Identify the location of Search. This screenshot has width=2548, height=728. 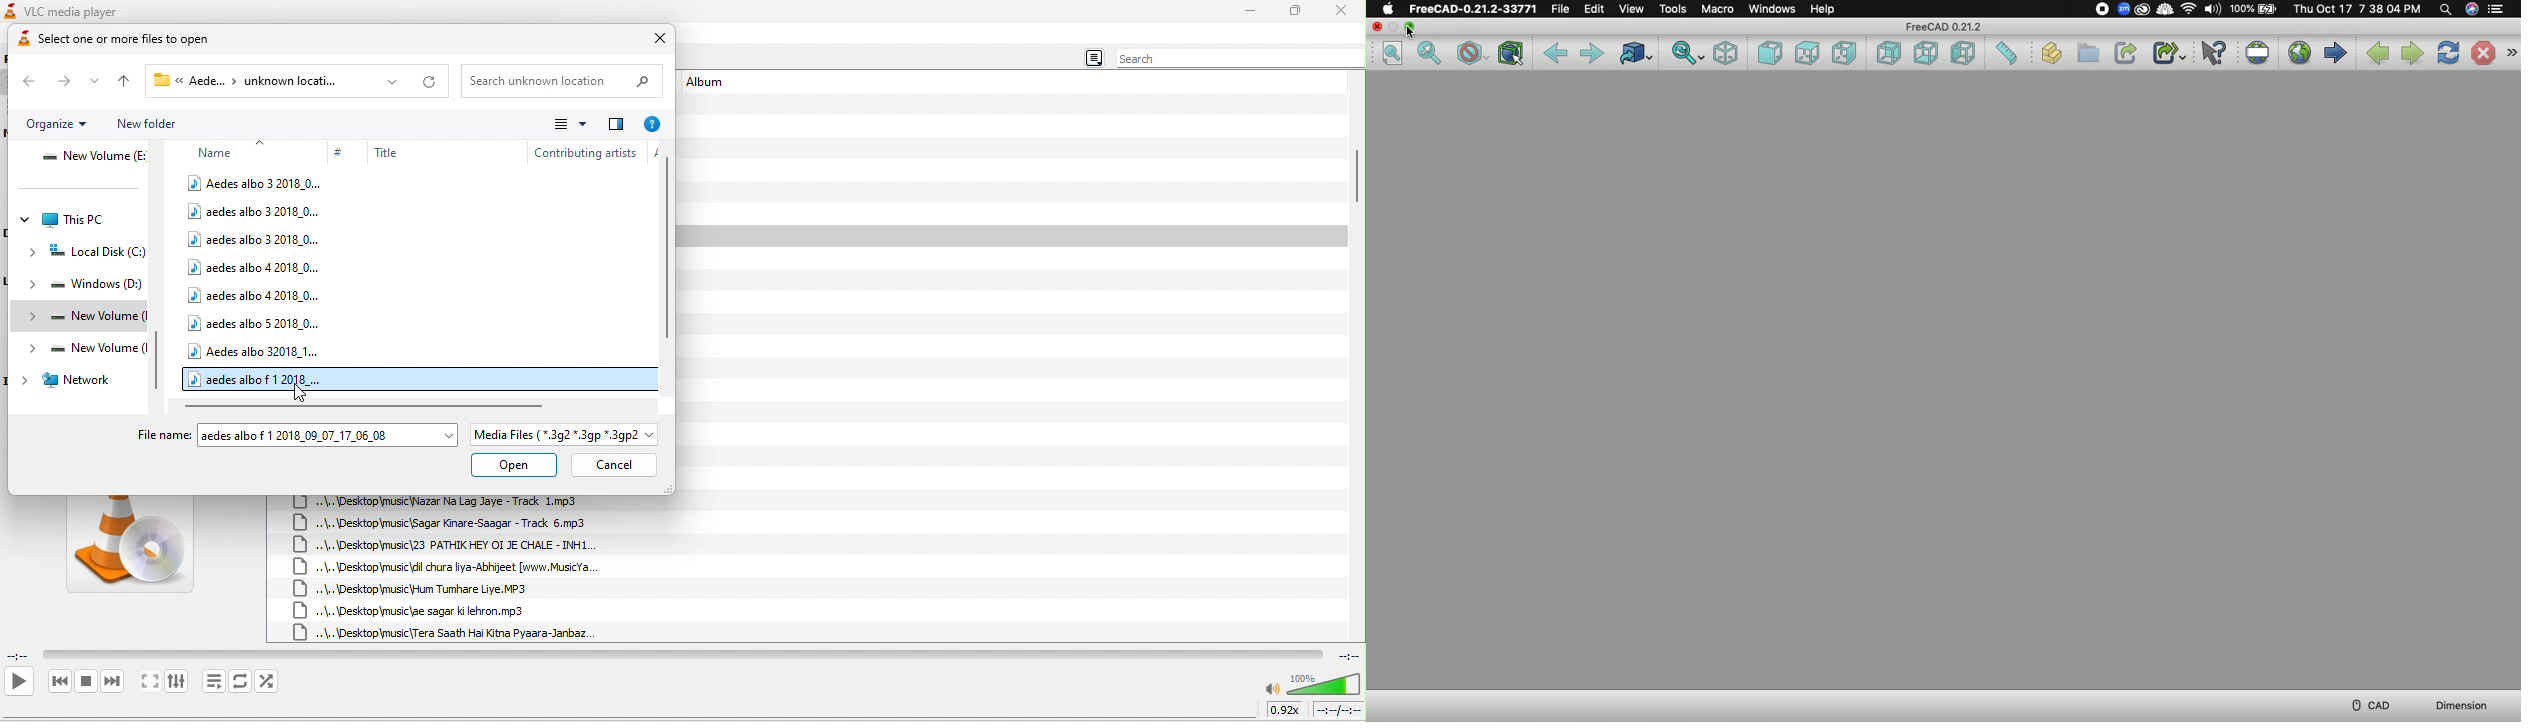
(2445, 9).